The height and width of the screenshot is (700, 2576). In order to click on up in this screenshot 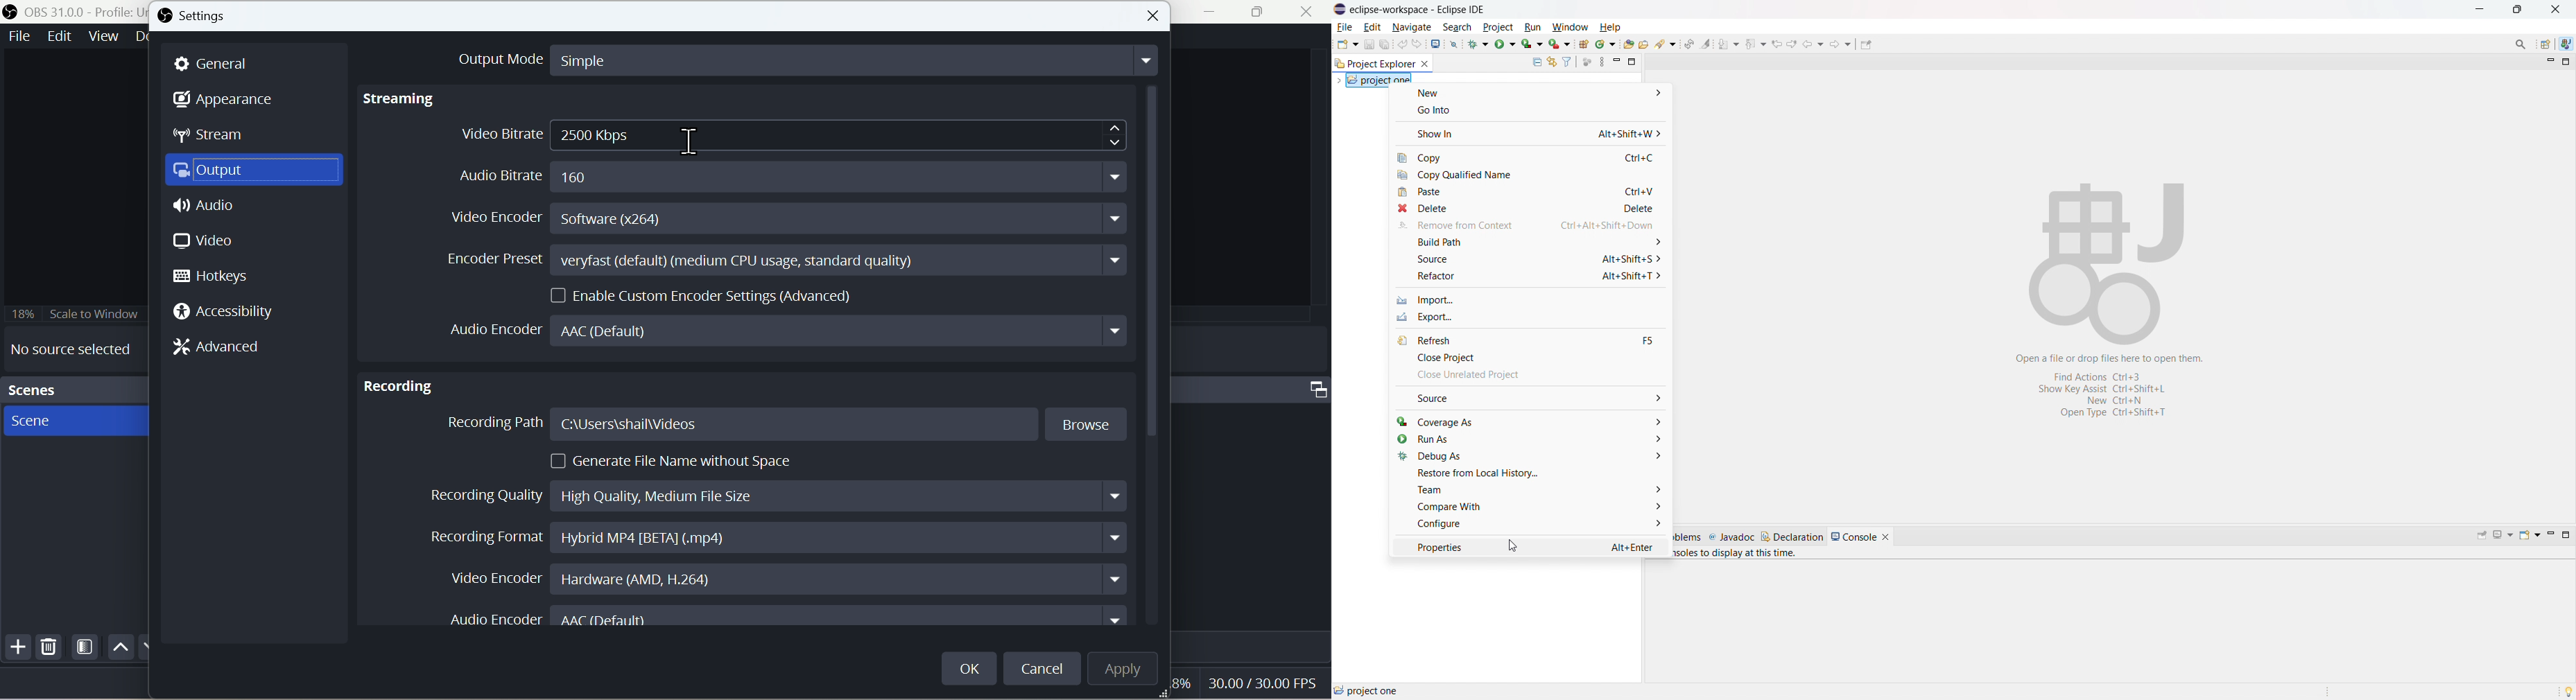, I will do `click(119, 647)`.